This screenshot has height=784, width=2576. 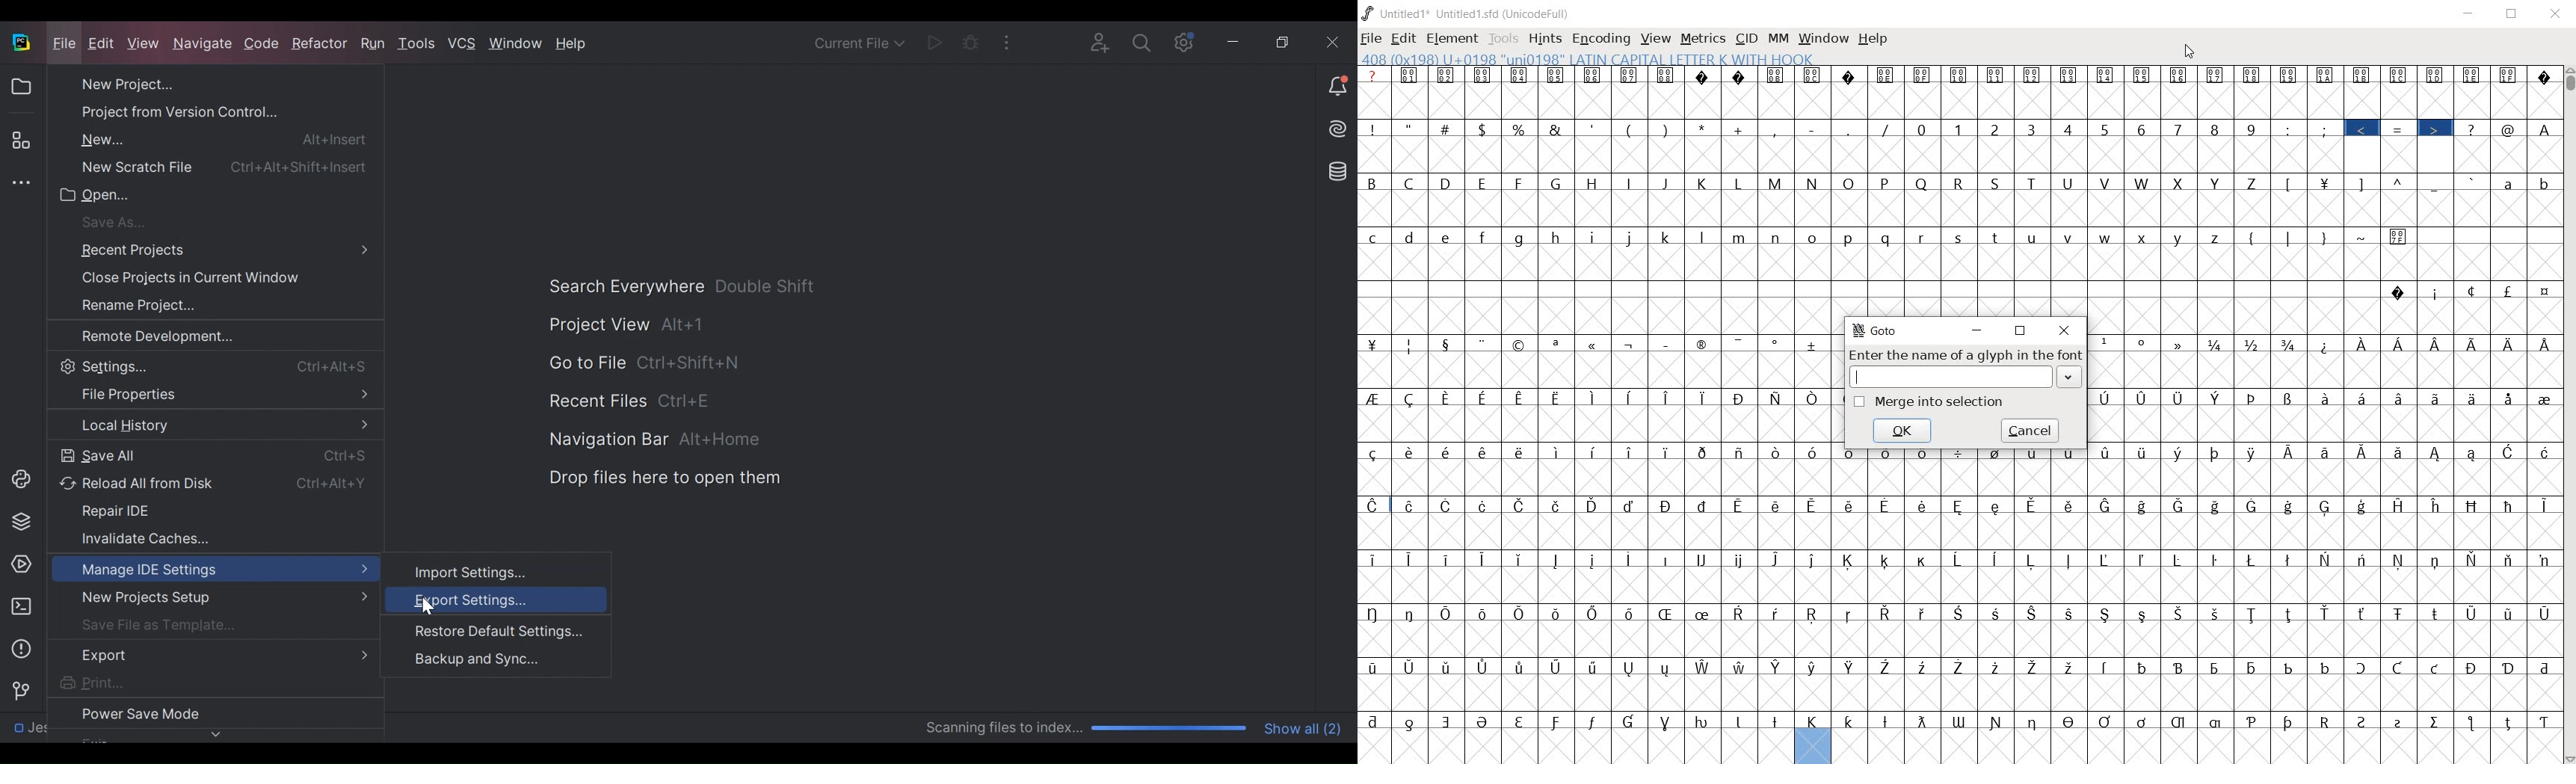 I want to click on Run, so click(x=934, y=41).